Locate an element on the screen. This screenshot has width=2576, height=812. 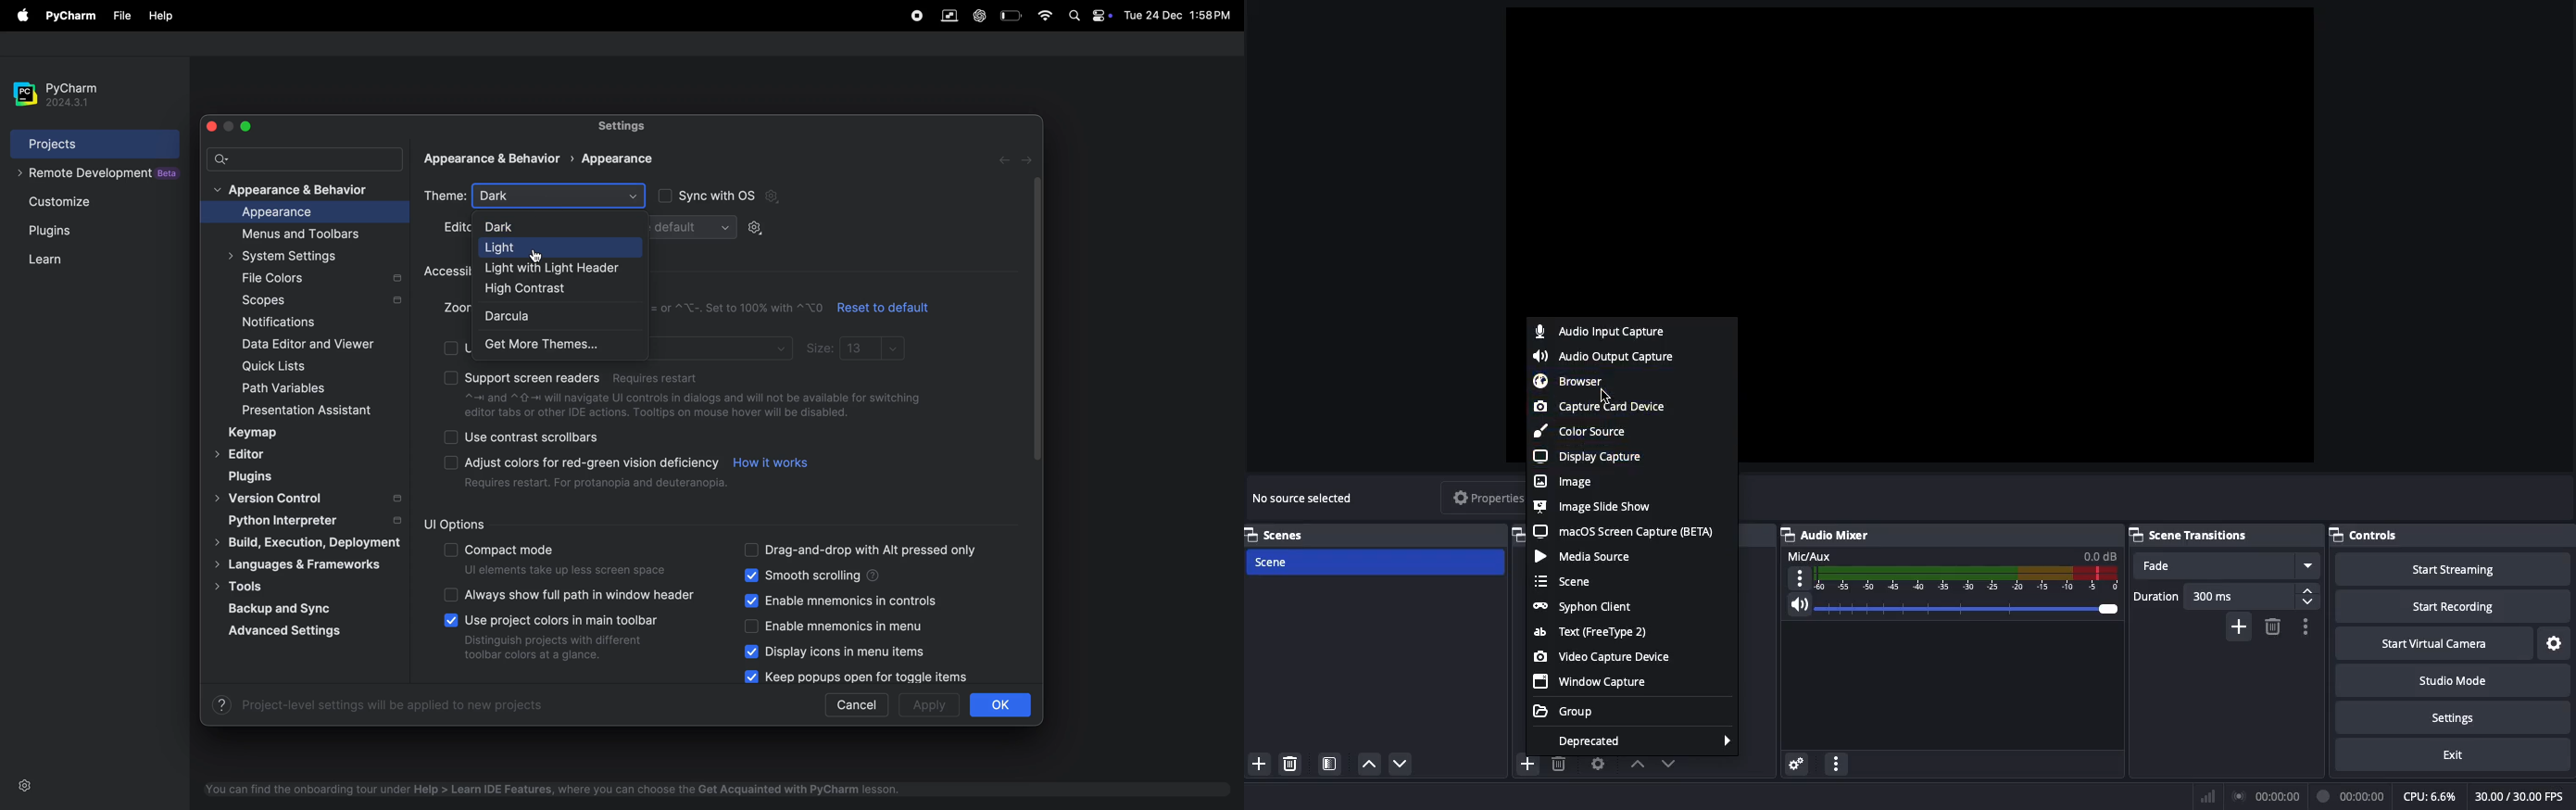
cursor is located at coordinates (1606, 394).